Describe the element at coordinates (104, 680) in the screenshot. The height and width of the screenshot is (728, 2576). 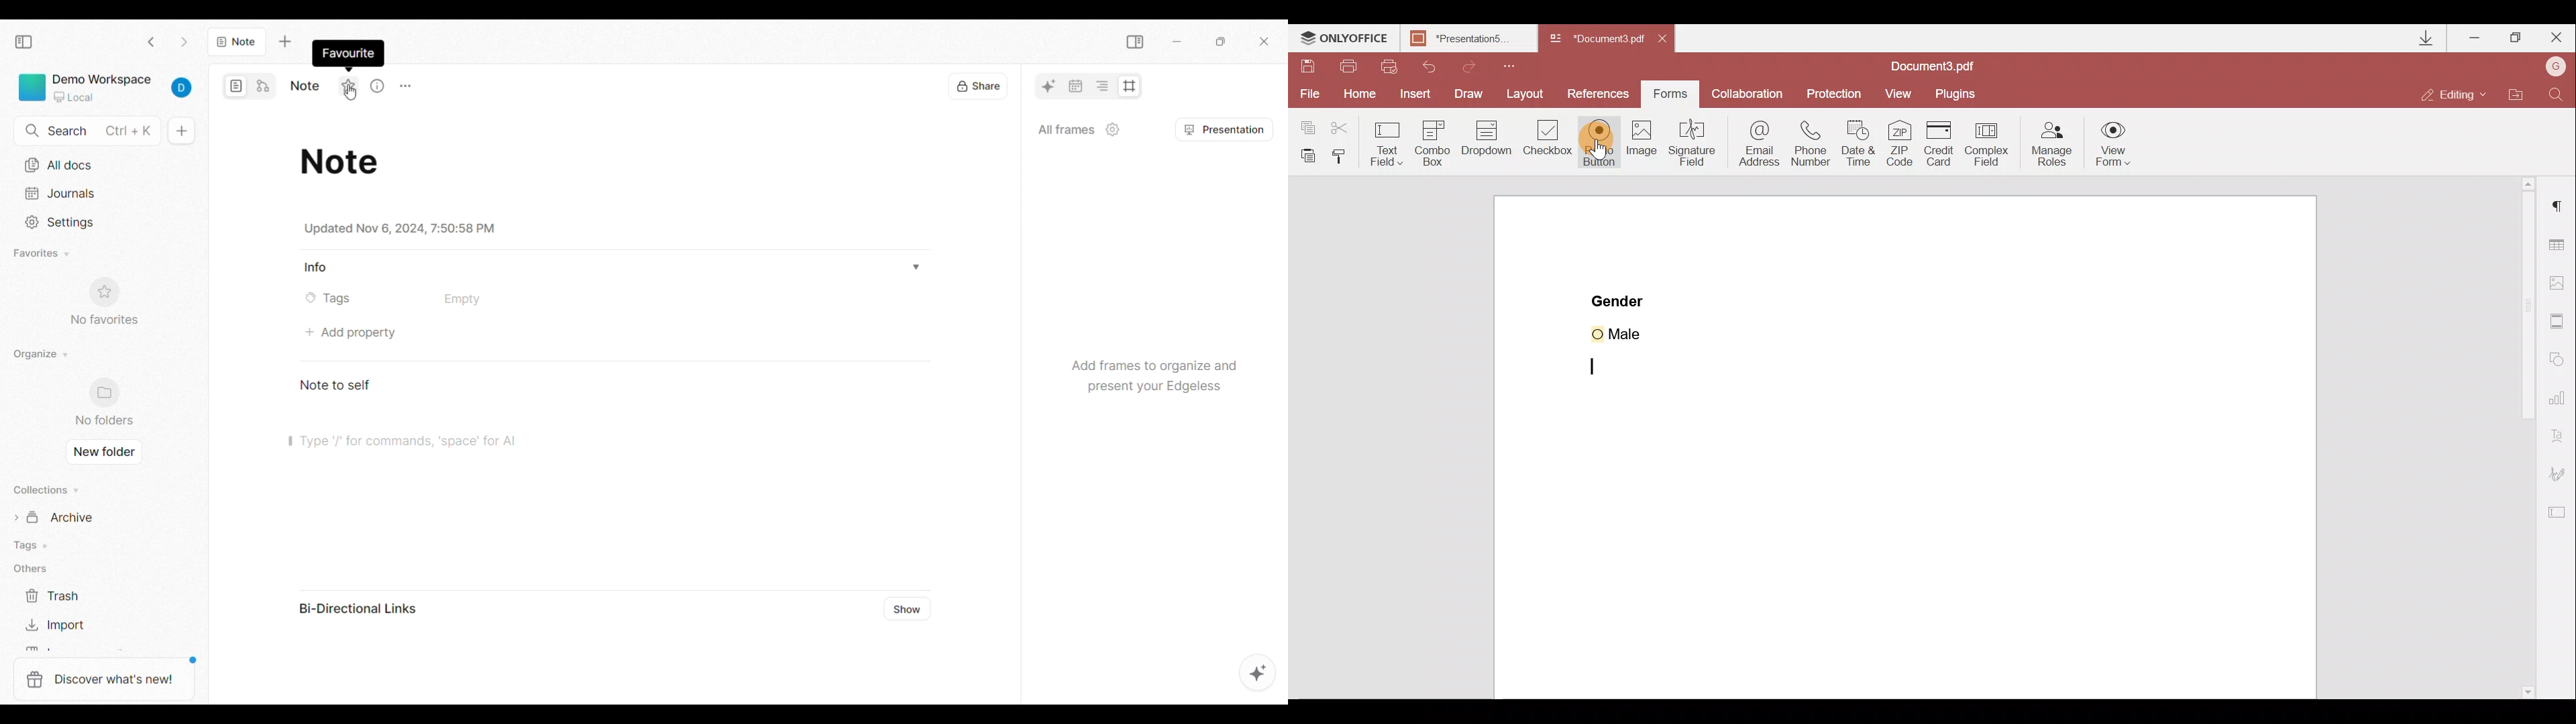
I see `Discover what's new` at that location.